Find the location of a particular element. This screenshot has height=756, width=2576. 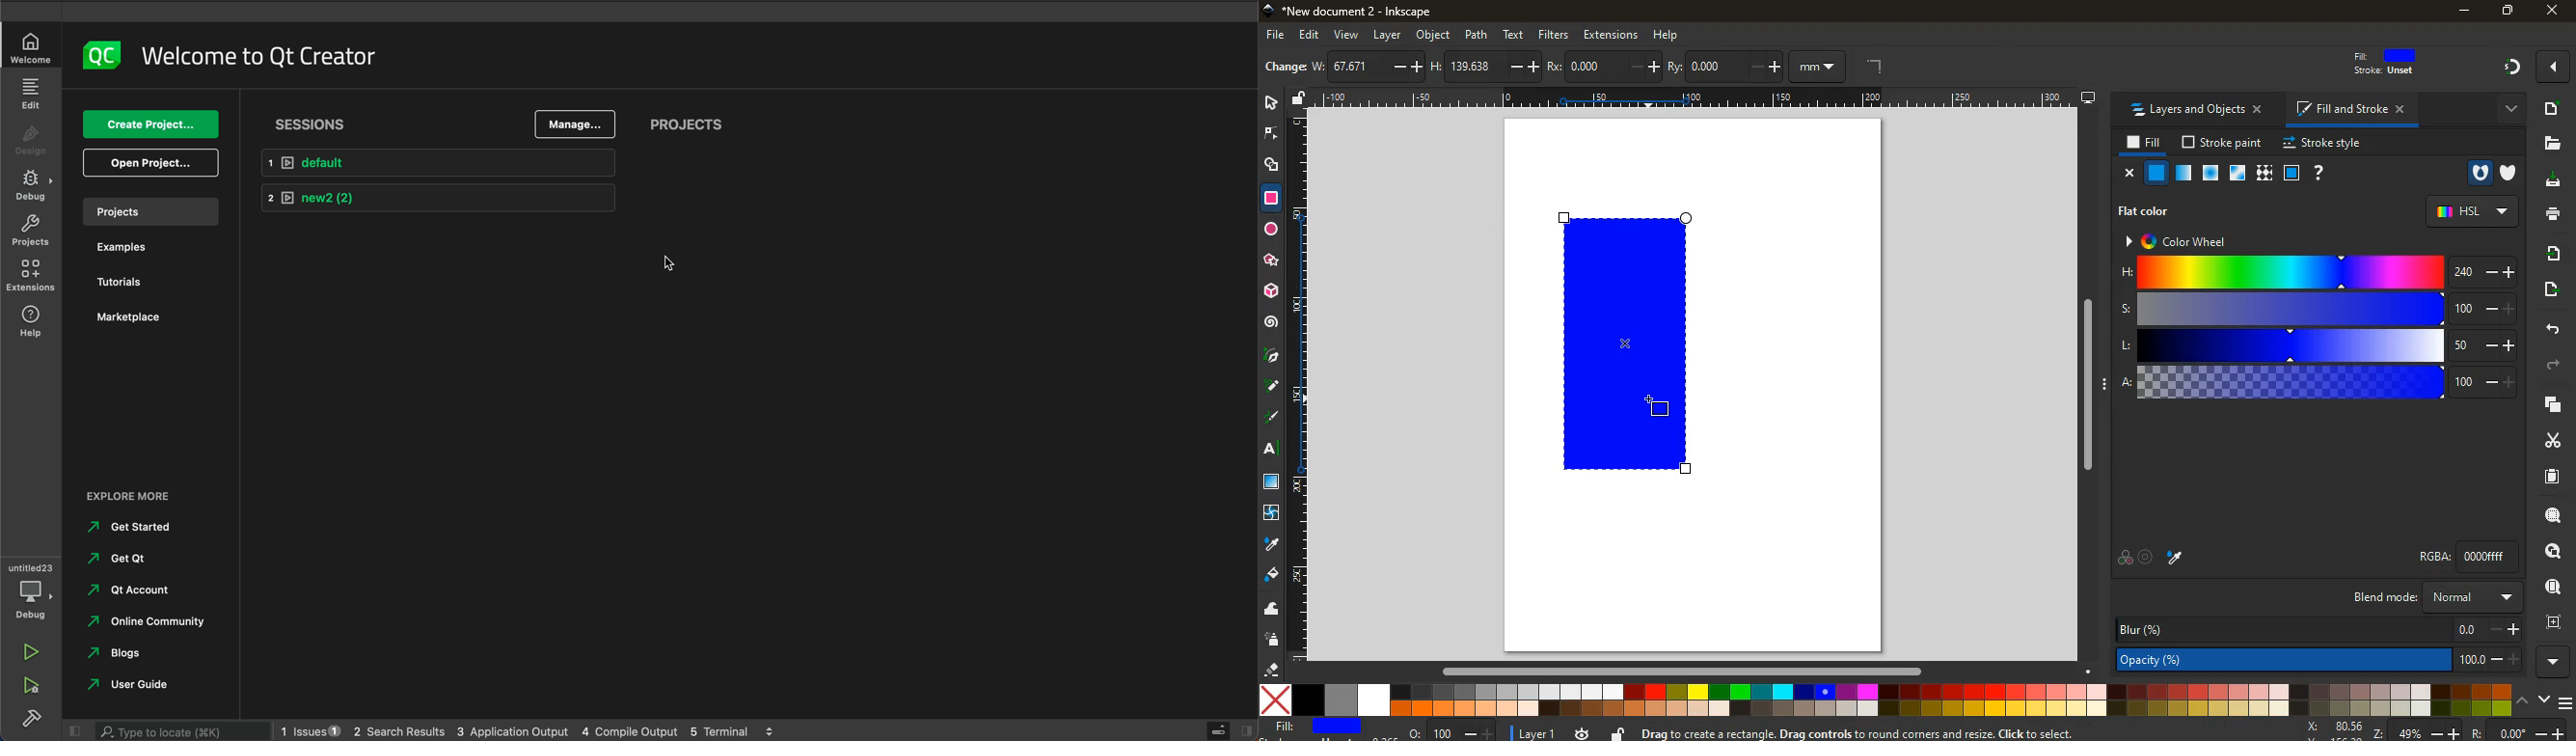

mouse pointer is located at coordinates (670, 265).